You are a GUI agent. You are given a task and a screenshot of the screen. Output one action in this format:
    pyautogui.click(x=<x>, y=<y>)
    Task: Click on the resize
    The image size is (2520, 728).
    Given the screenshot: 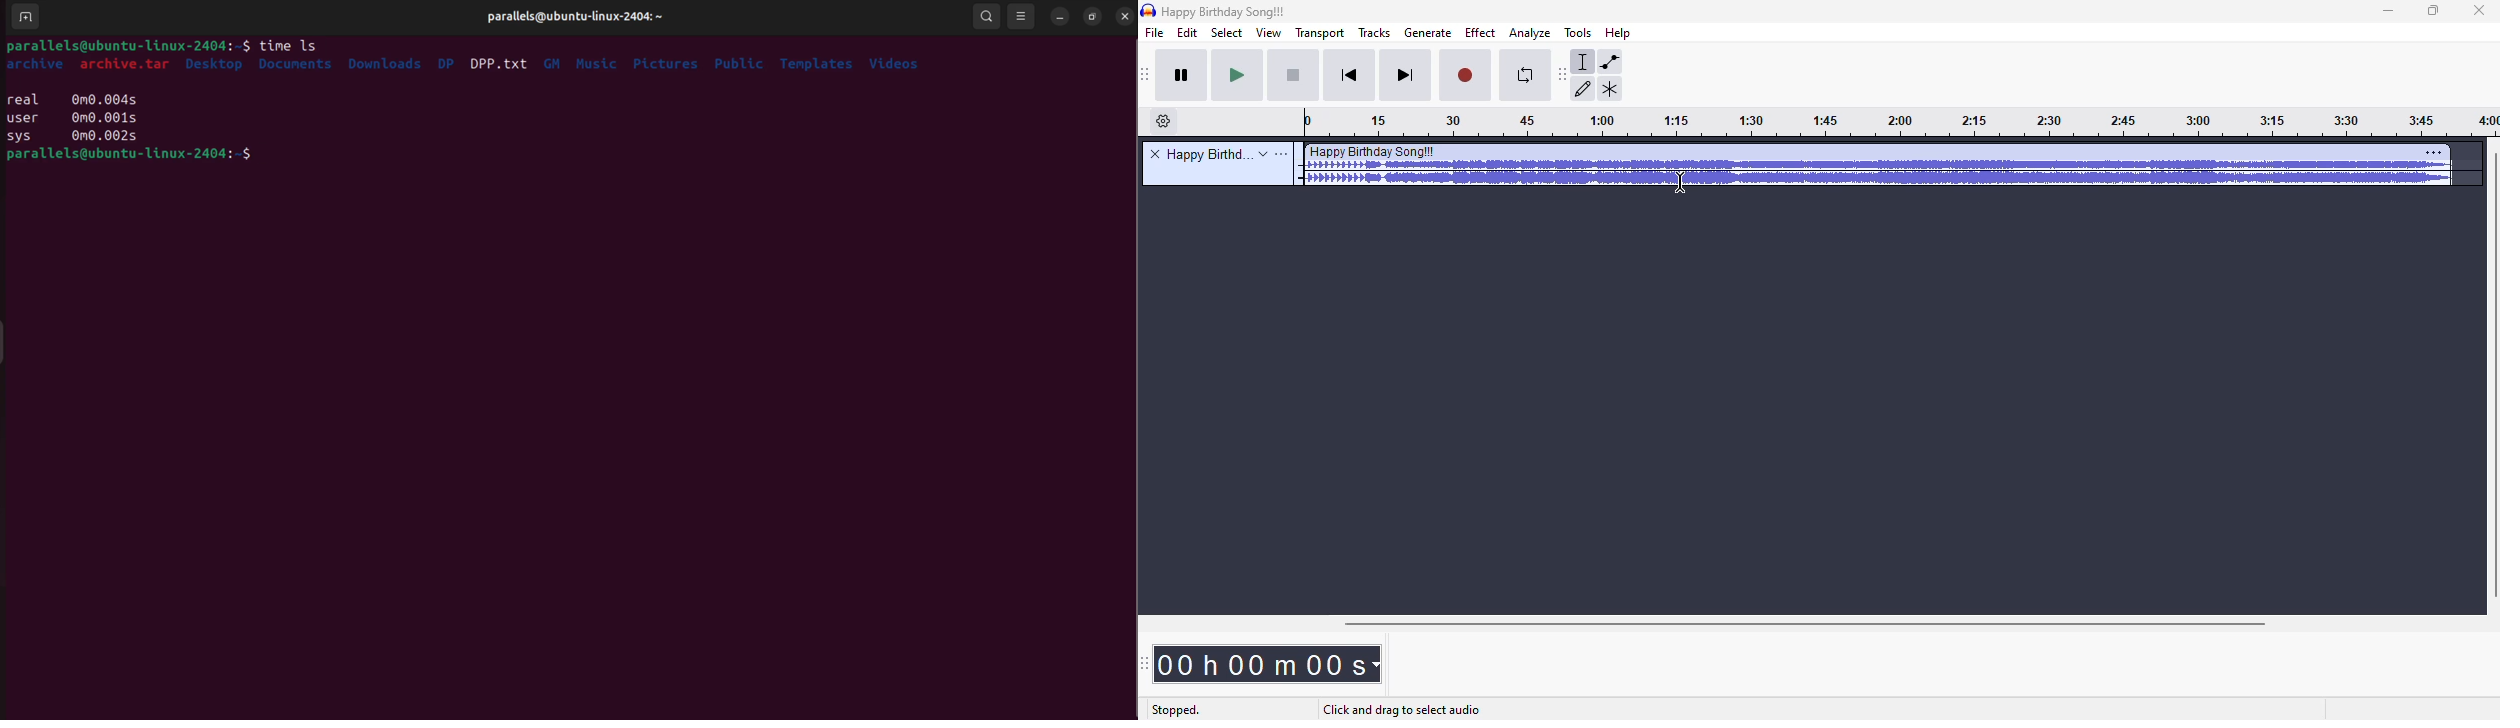 What is the action you would take?
    pyautogui.click(x=1094, y=16)
    